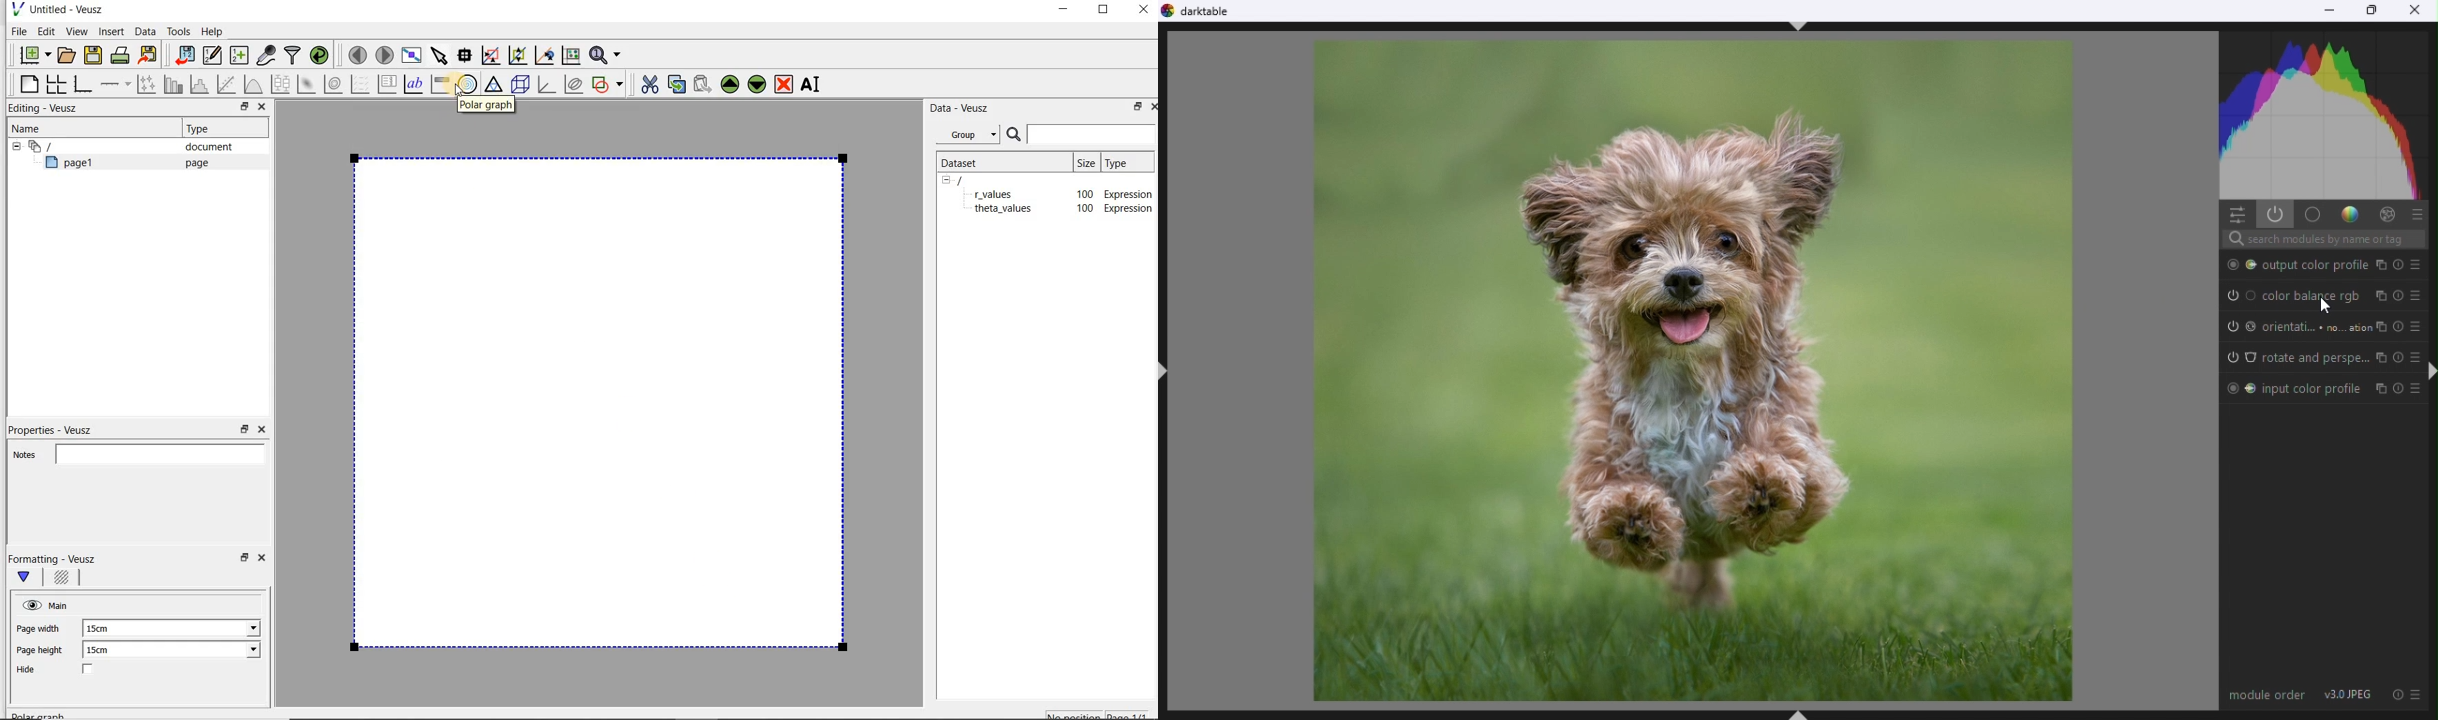 The image size is (2464, 728). What do you see at coordinates (2325, 358) in the screenshot?
I see `rotate And perspective` at bounding box center [2325, 358].